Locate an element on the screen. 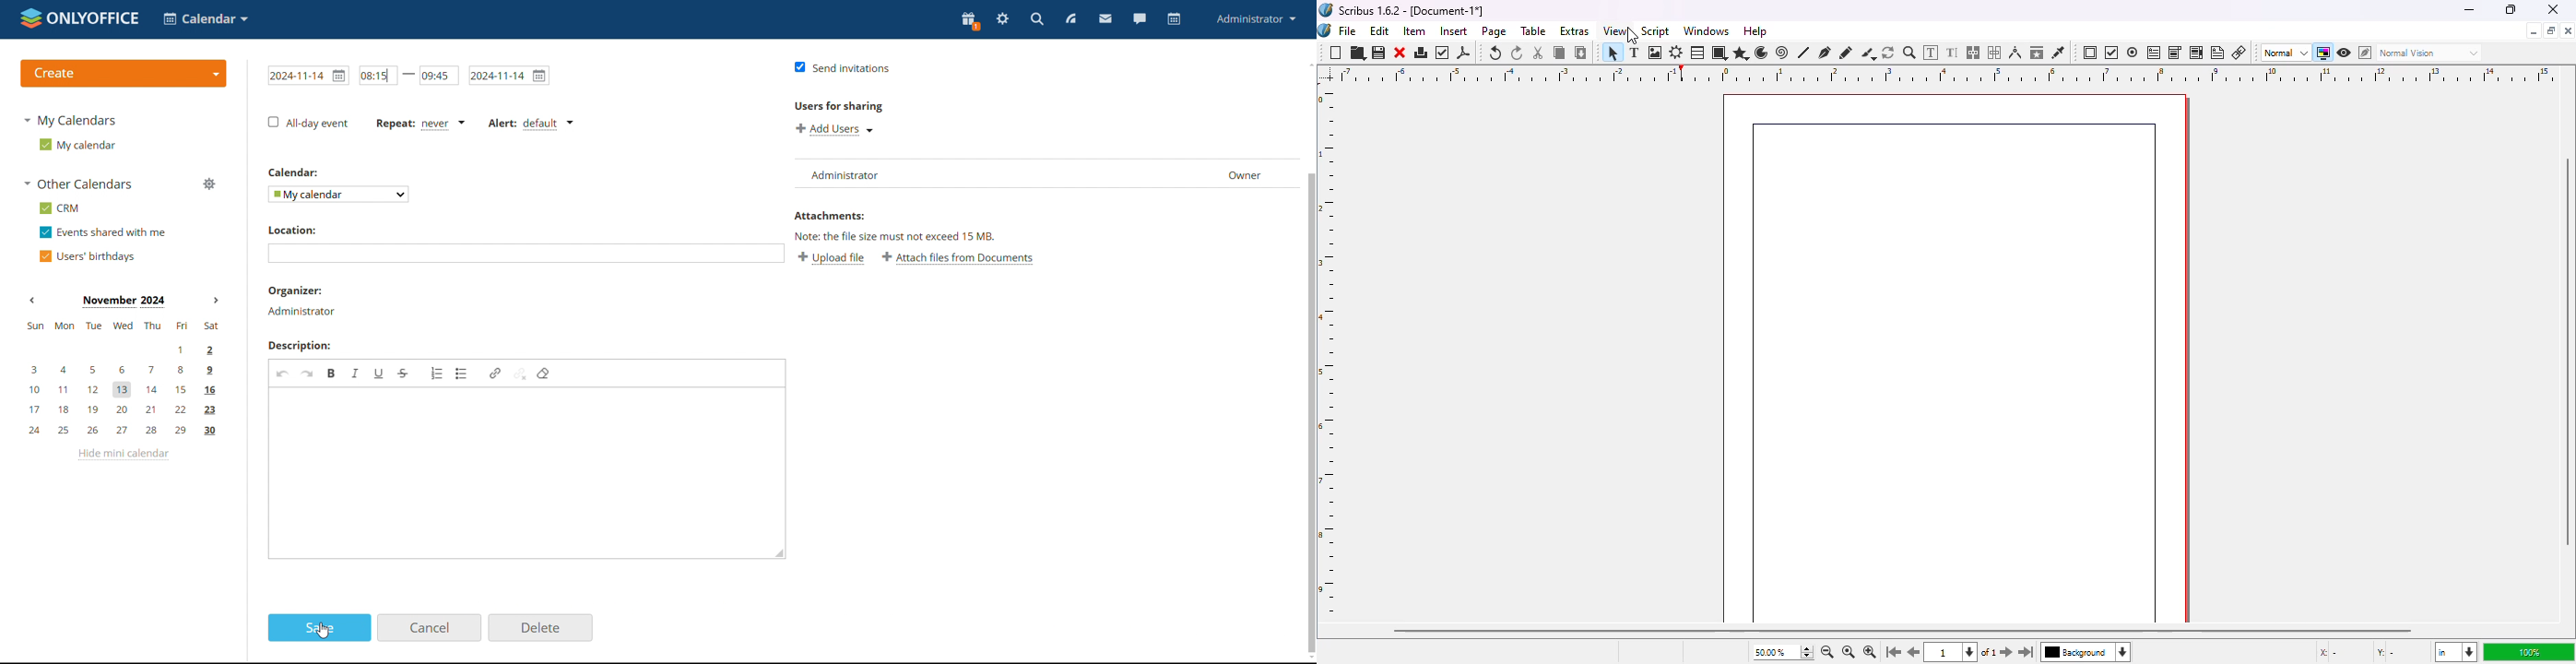 The image size is (2576, 672). line is located at coordinates (1804, 53).